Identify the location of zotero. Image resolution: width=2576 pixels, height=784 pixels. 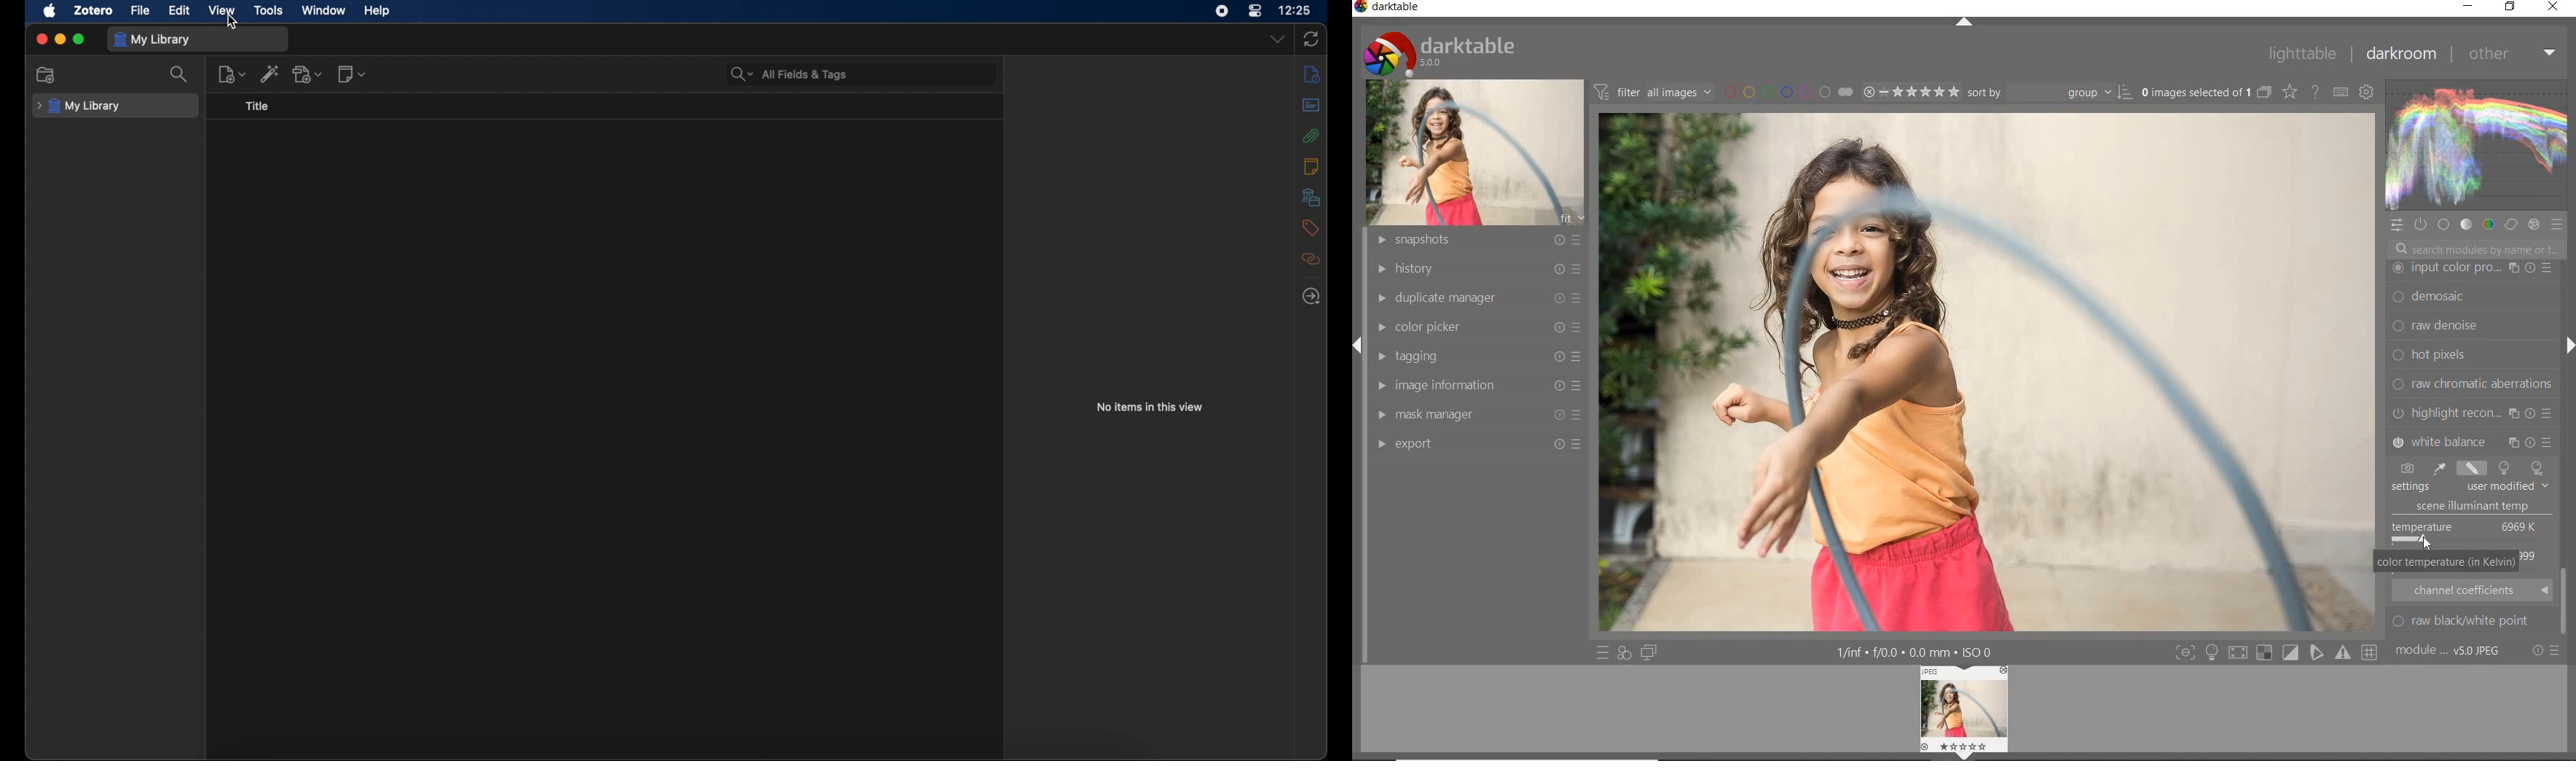
(94, 11).